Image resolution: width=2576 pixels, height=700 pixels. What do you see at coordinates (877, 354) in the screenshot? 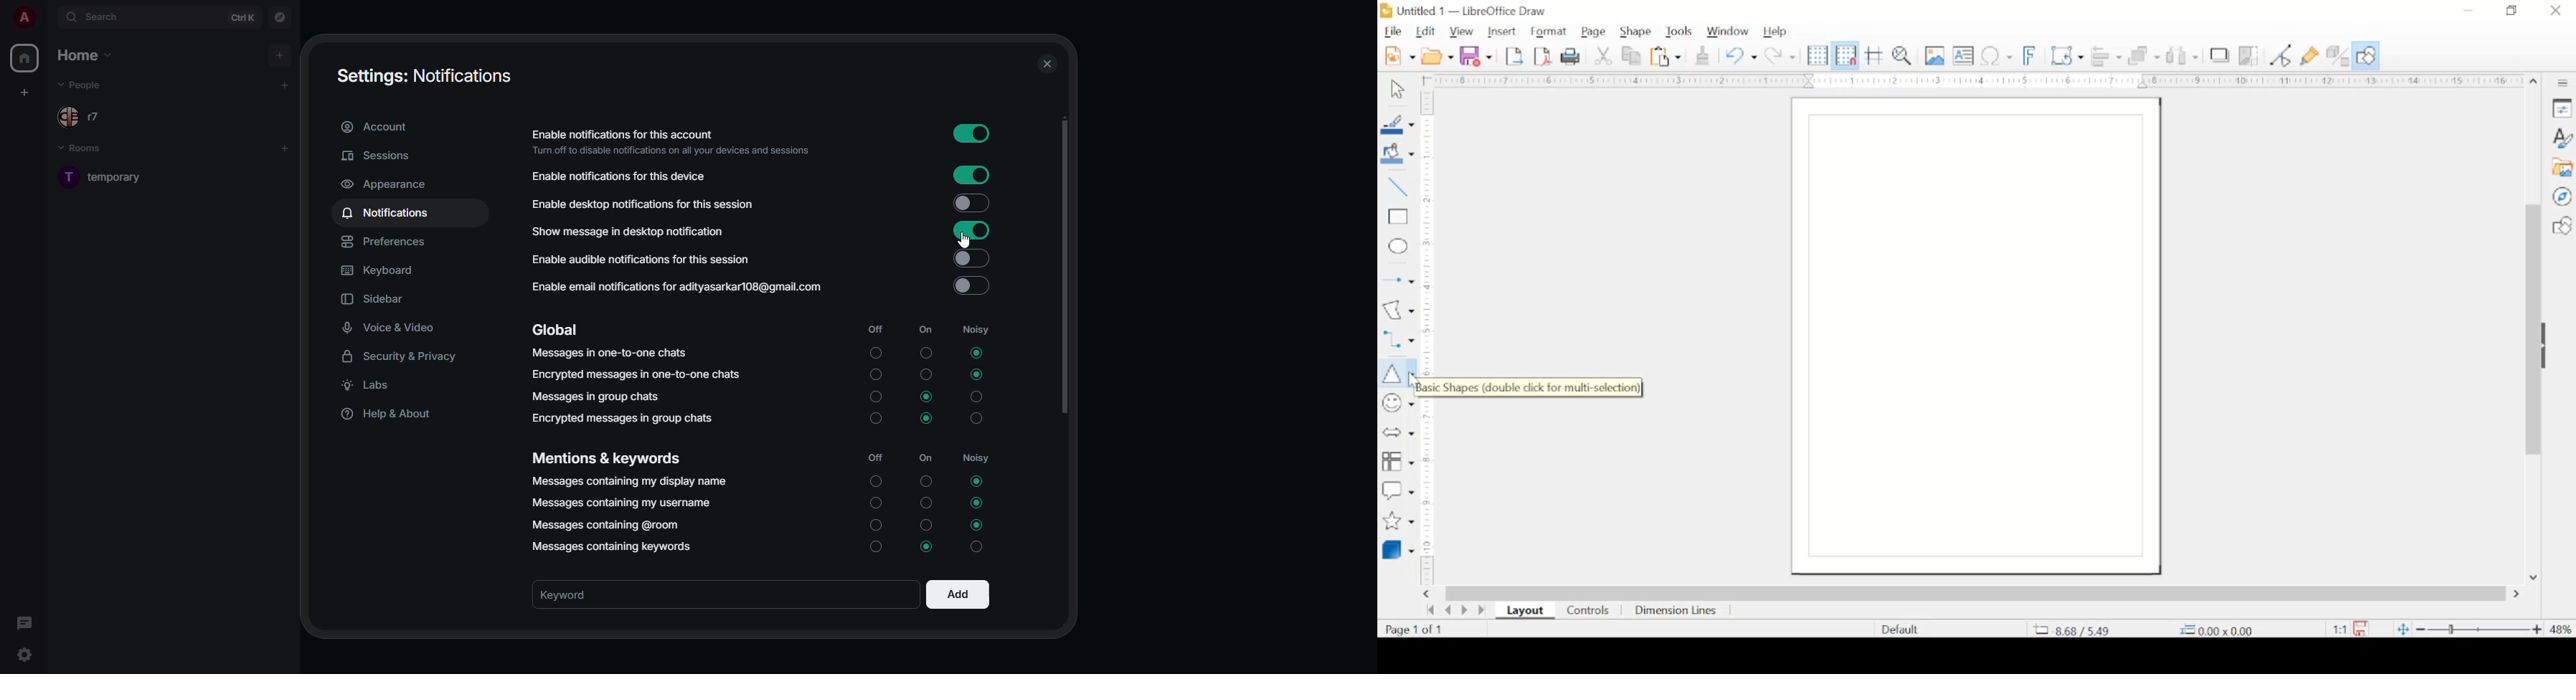
I see `Off Unselected` at bounding box center [877, 354].